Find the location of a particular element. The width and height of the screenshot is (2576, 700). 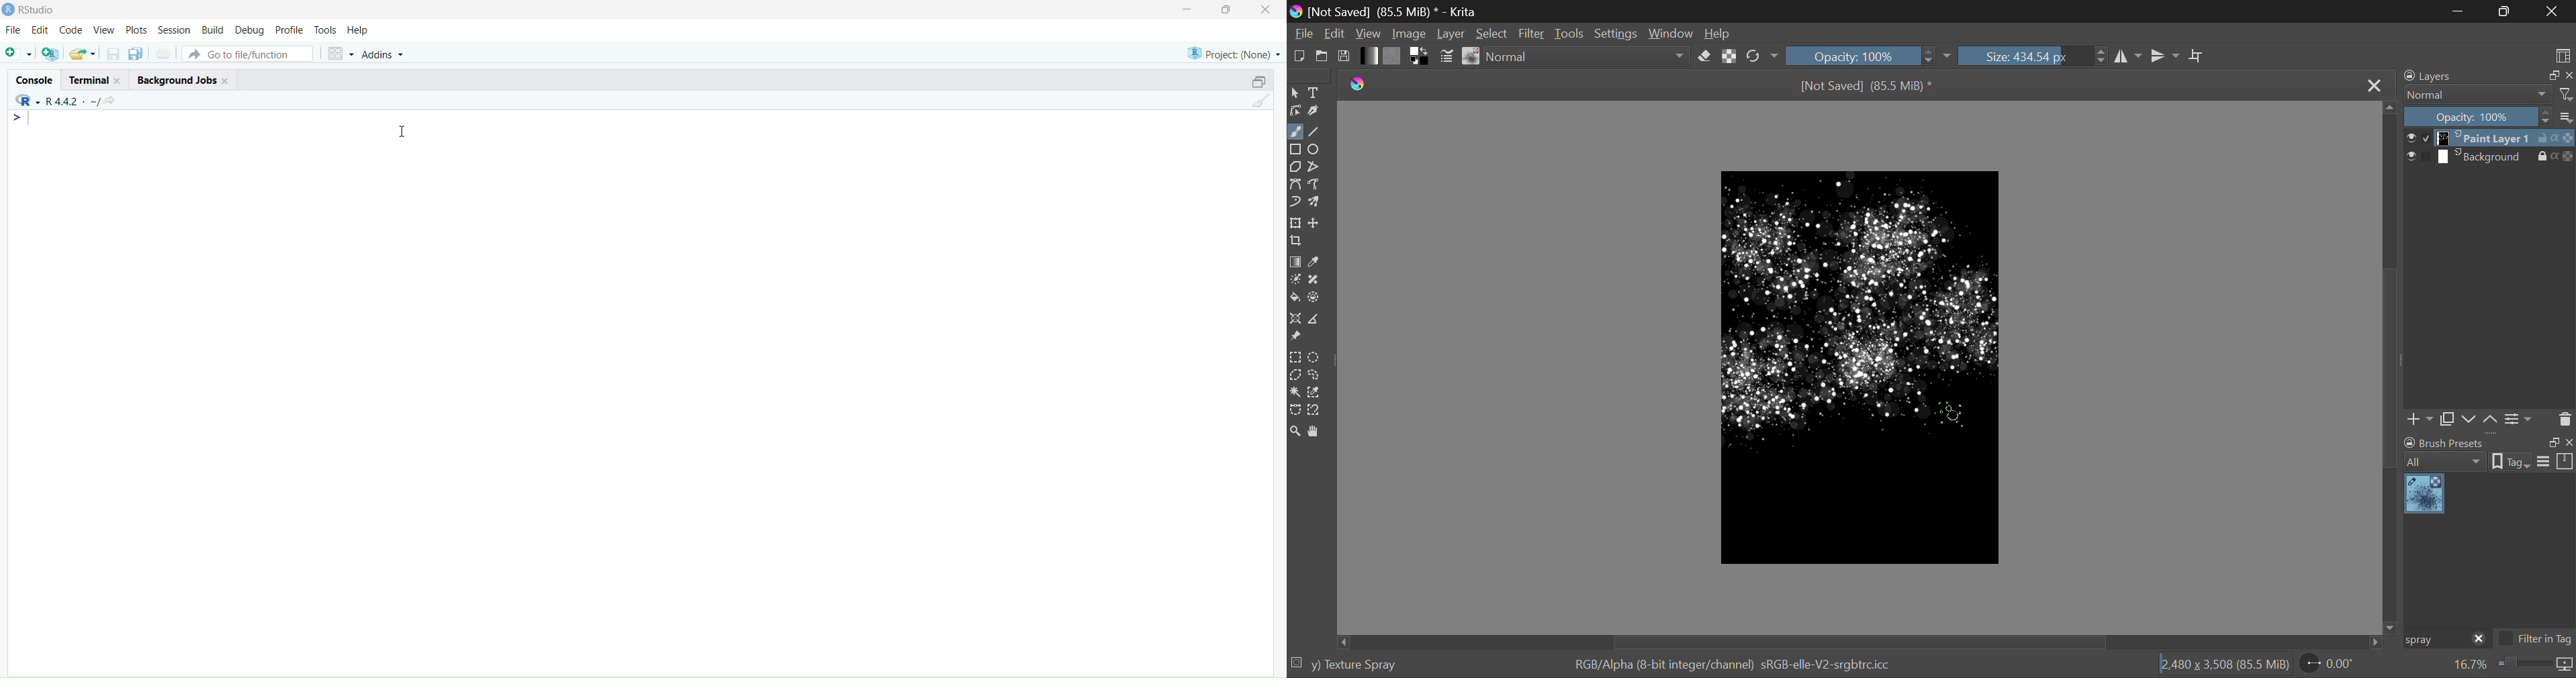

Brush Size is located at coordinates (2033, 56).